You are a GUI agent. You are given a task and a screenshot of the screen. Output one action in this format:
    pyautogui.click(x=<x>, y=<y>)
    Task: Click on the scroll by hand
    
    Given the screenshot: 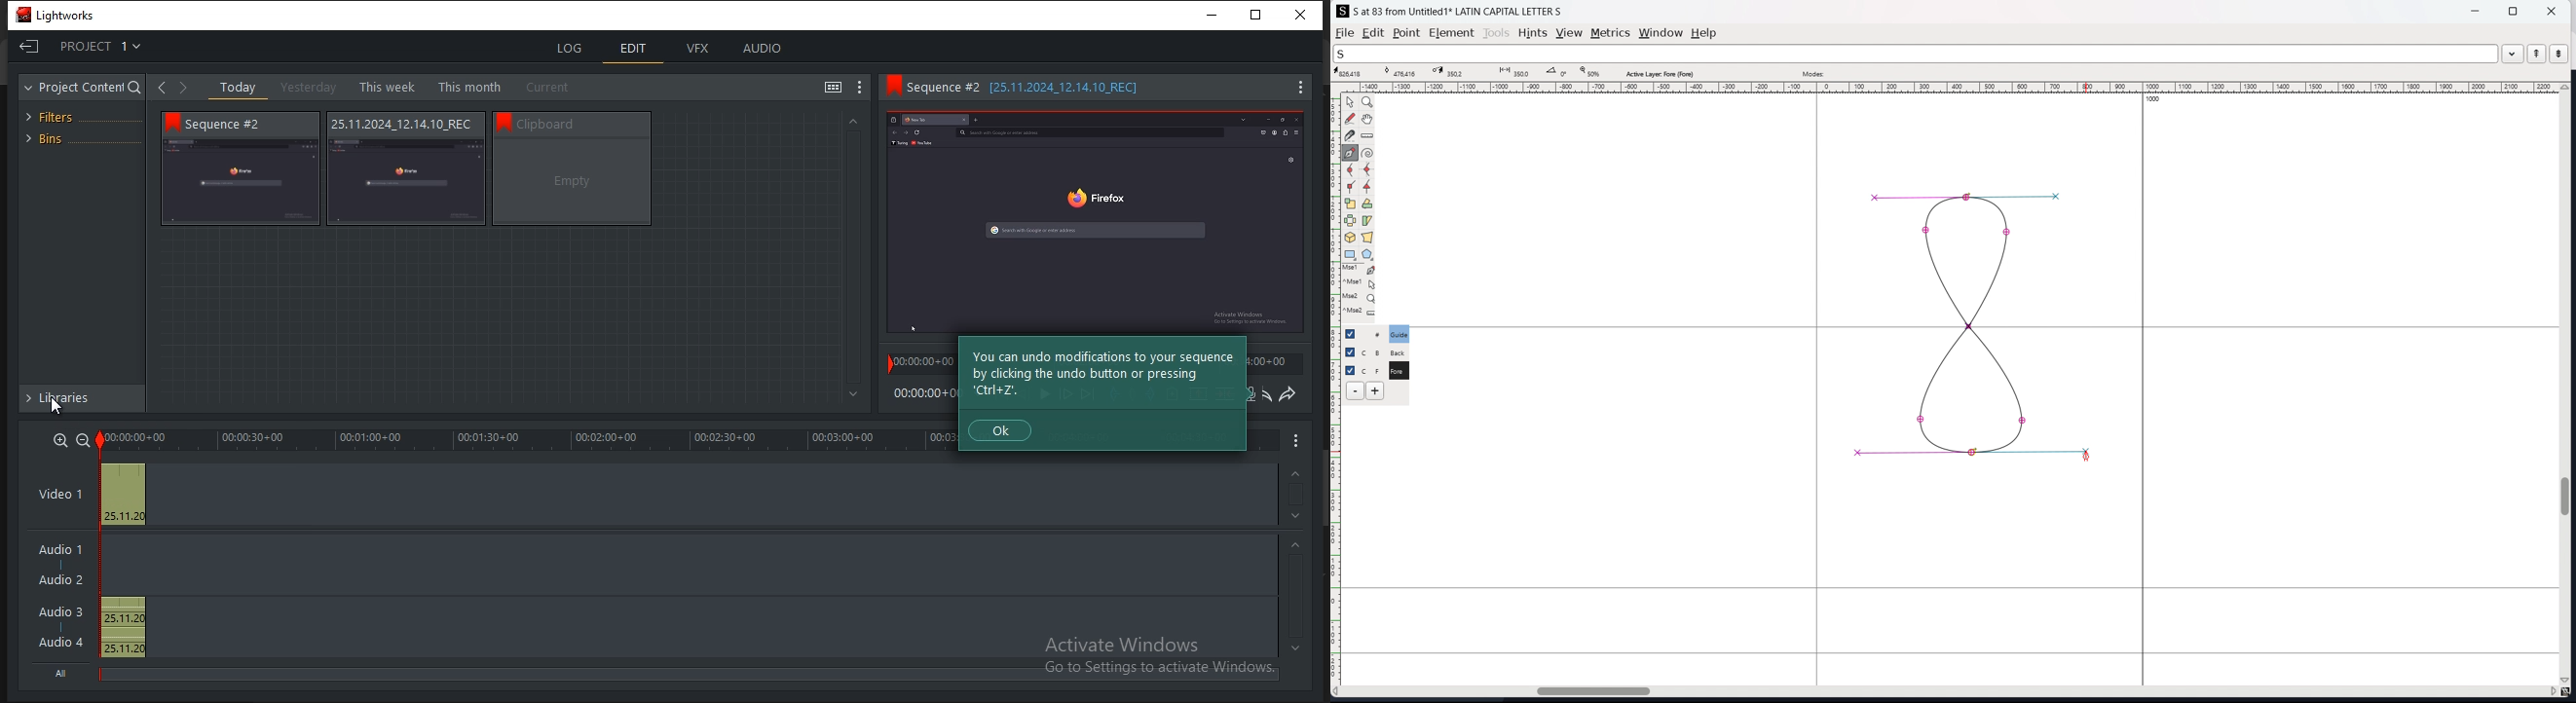 What is the action you would take?
    pyautogui.click(x=1369, y=119)
    